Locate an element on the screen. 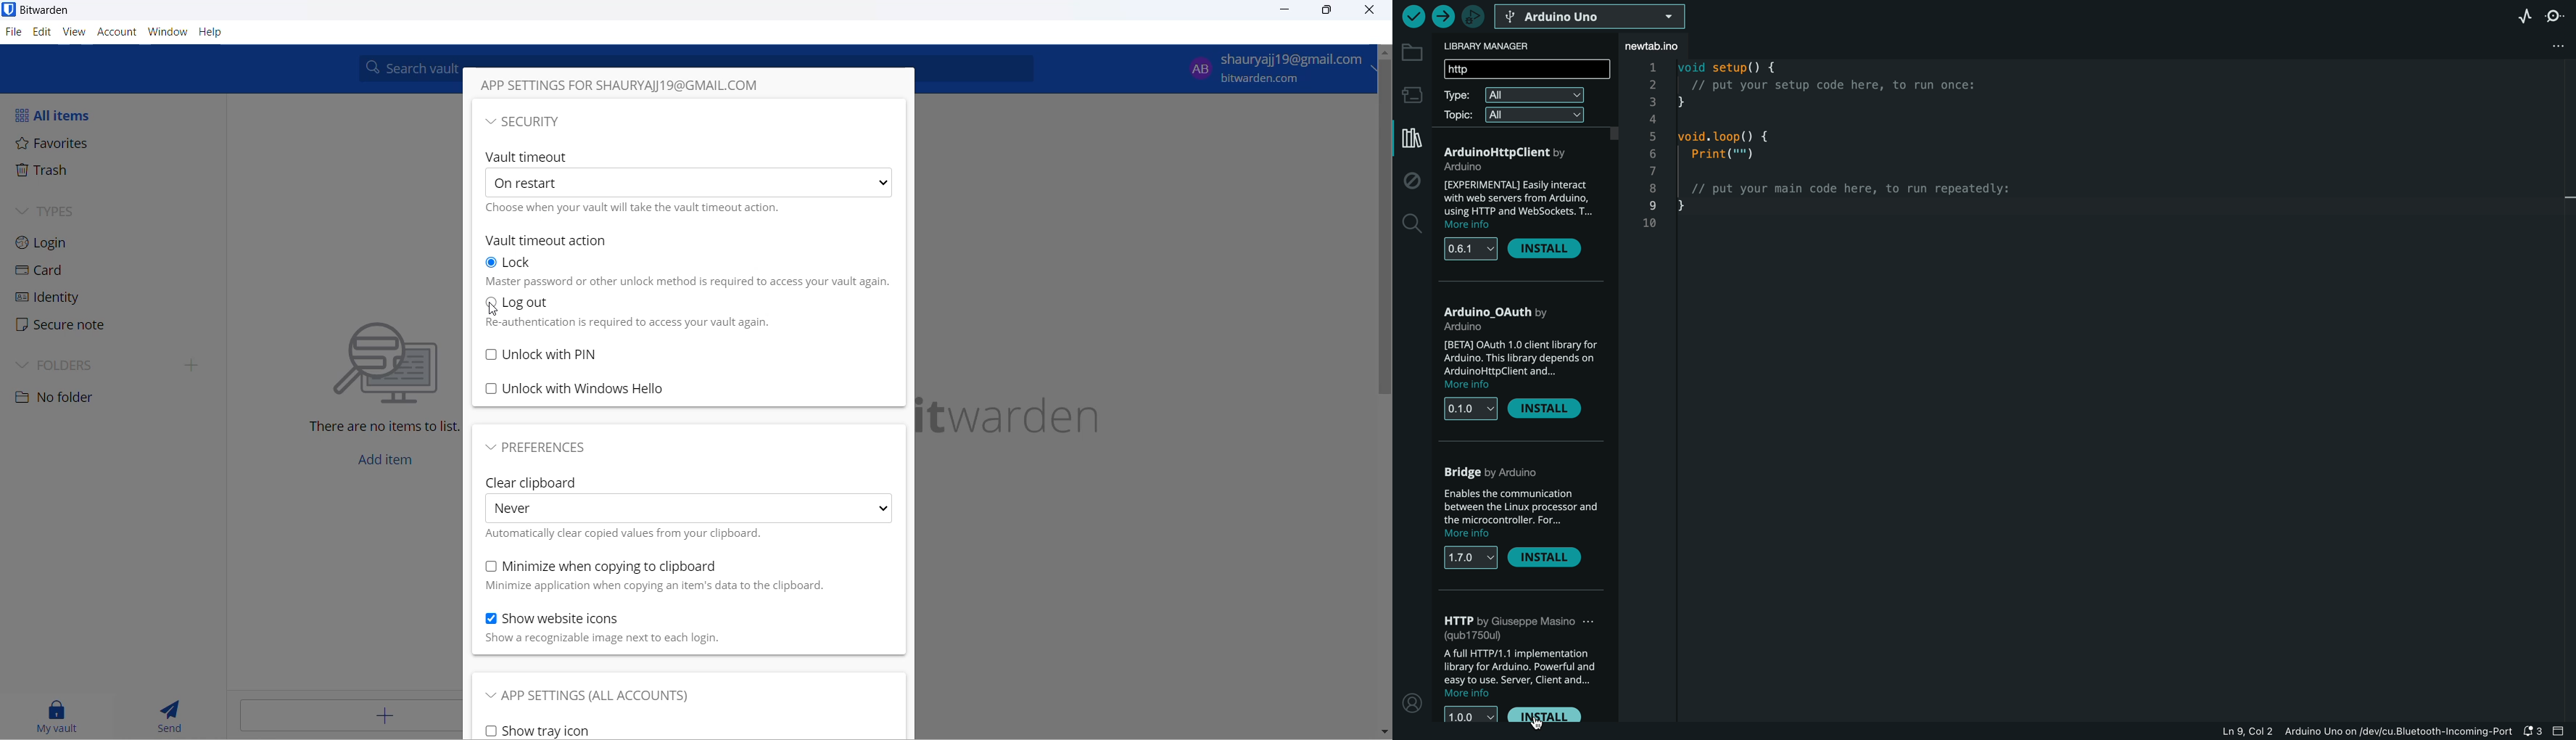 This screenshot has width=2576, height=756. expand folders side bar is located at coordinates (194, 368).